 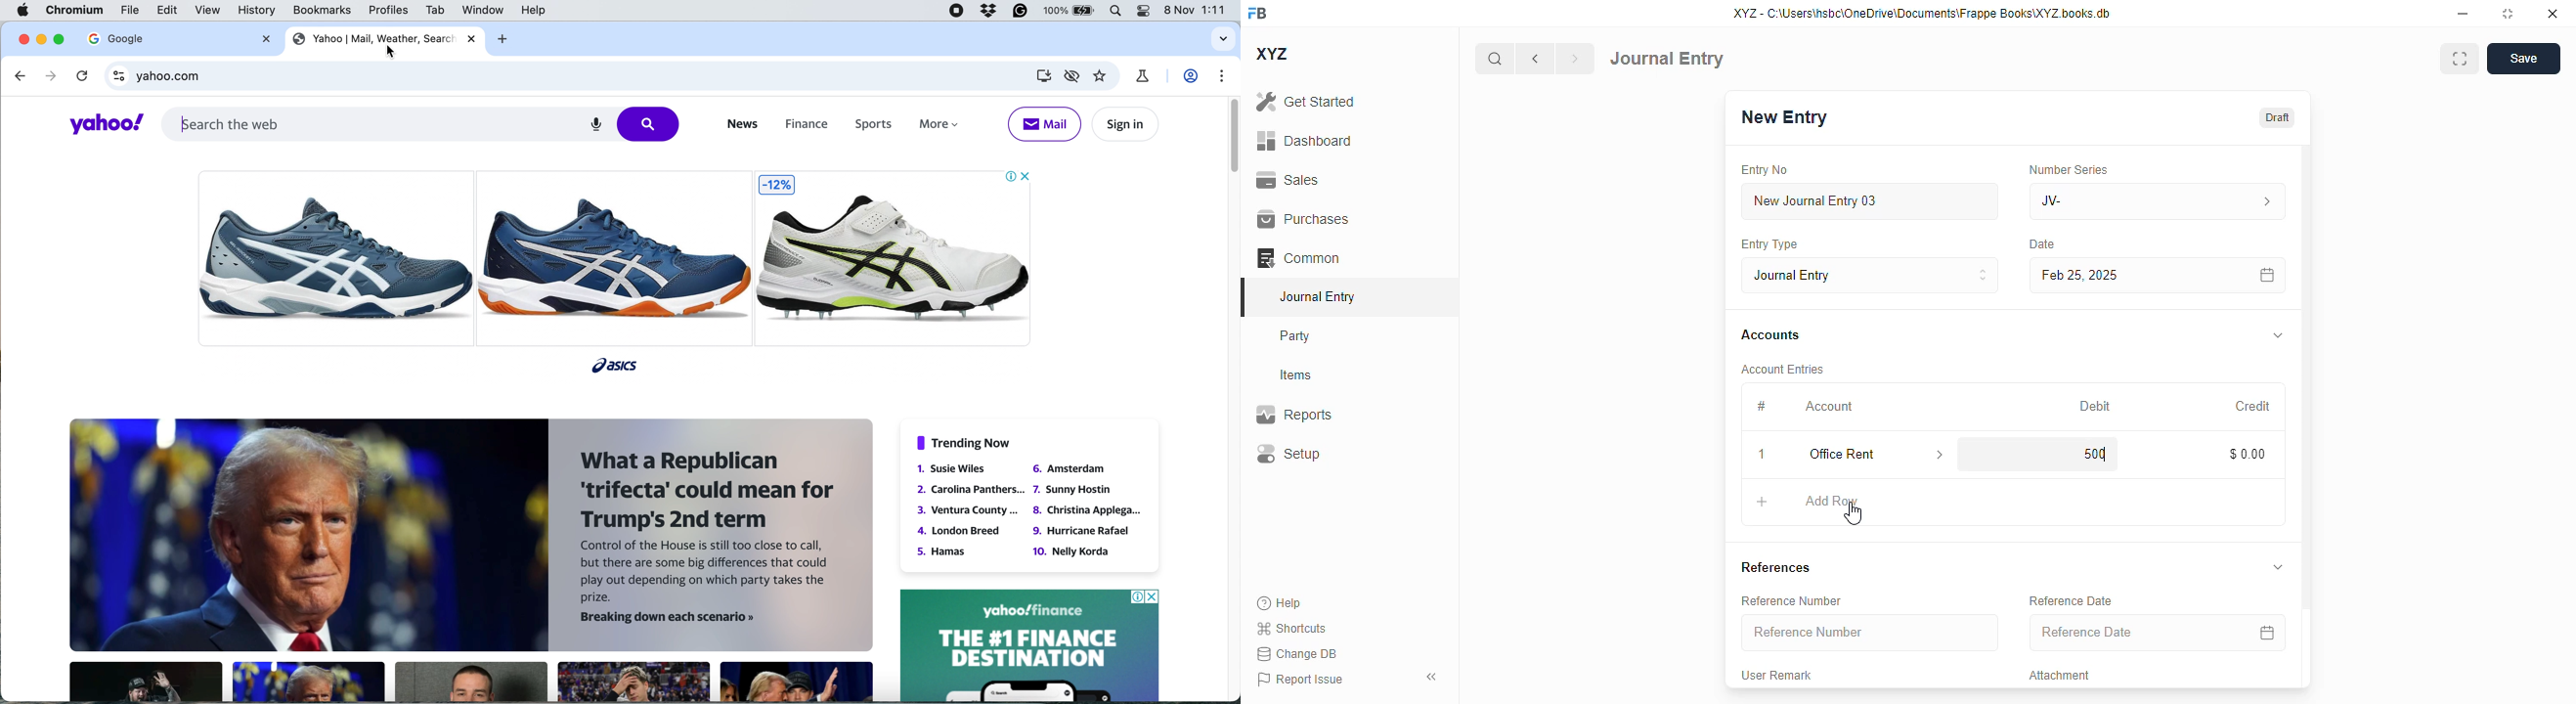 I want to click on finance, so click(x=805, y=125).